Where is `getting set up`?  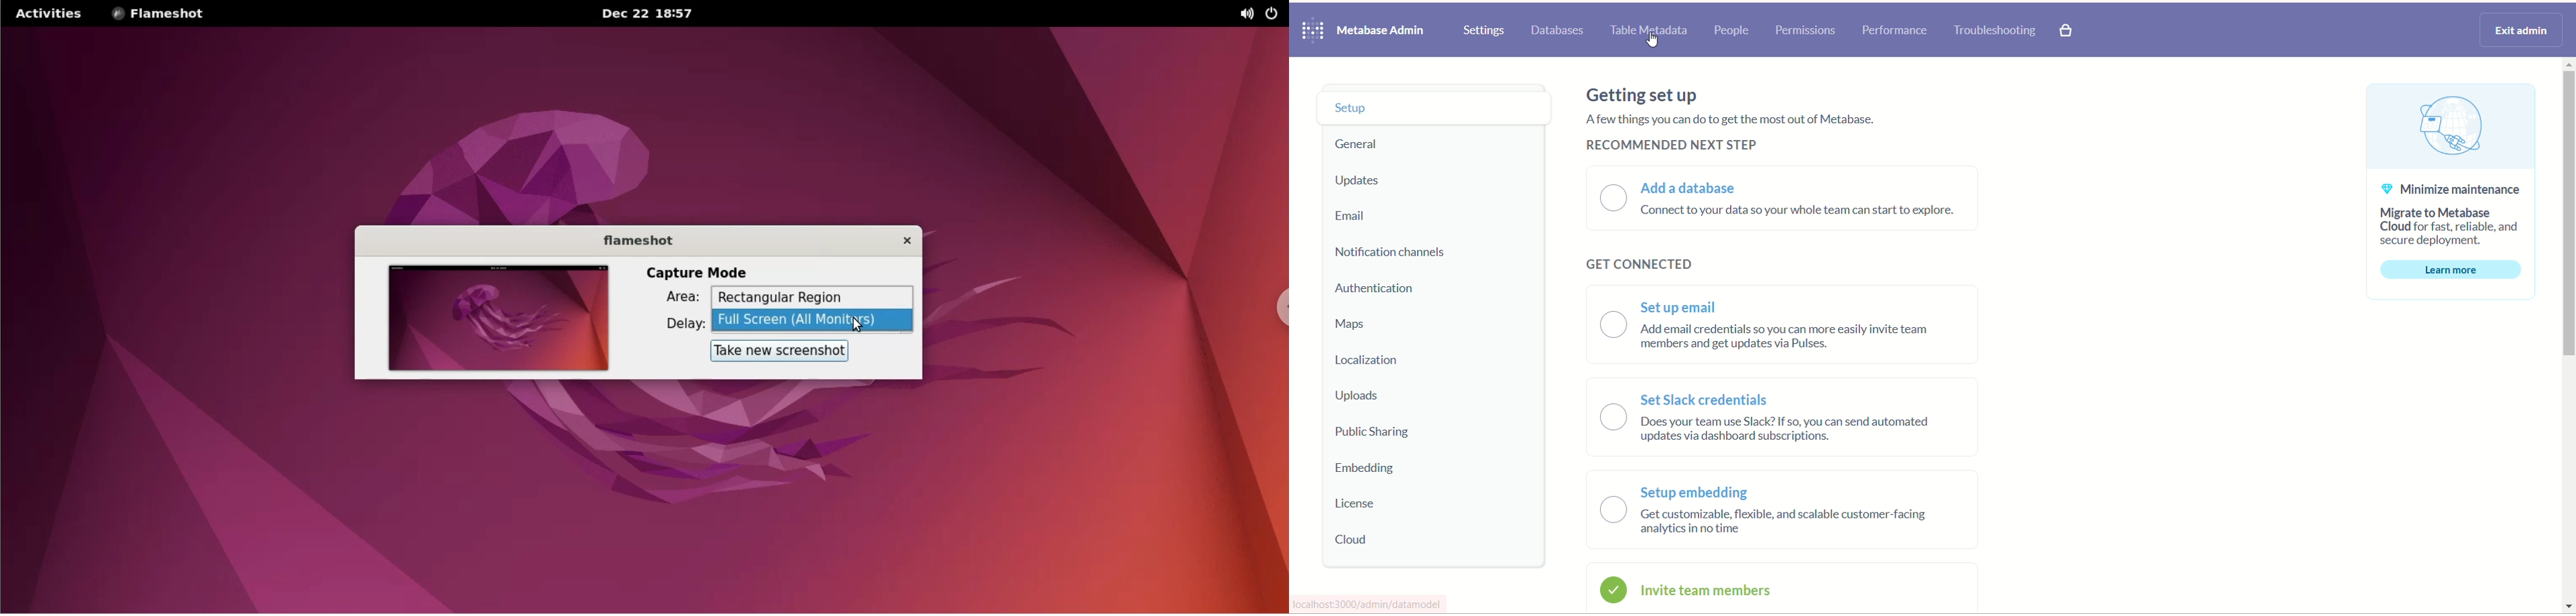
getting set up is located at coordinates (1649, 96).